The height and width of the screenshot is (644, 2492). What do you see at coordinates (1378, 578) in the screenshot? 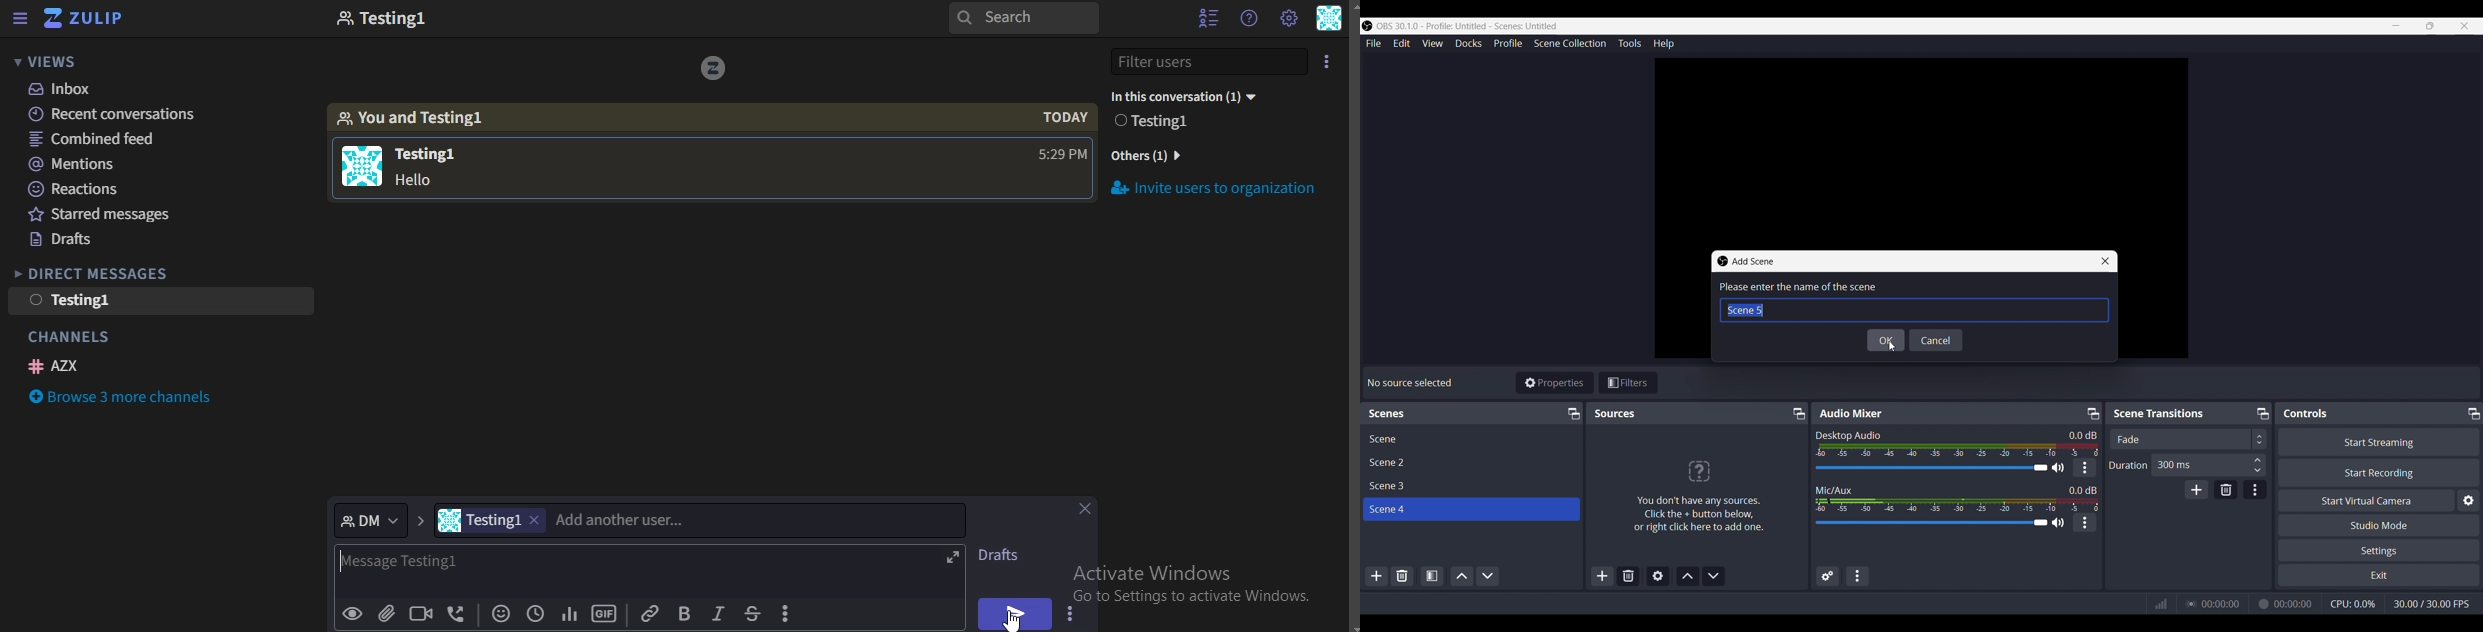
I see `ADD SCENES` at bounding box center [1378, 578].